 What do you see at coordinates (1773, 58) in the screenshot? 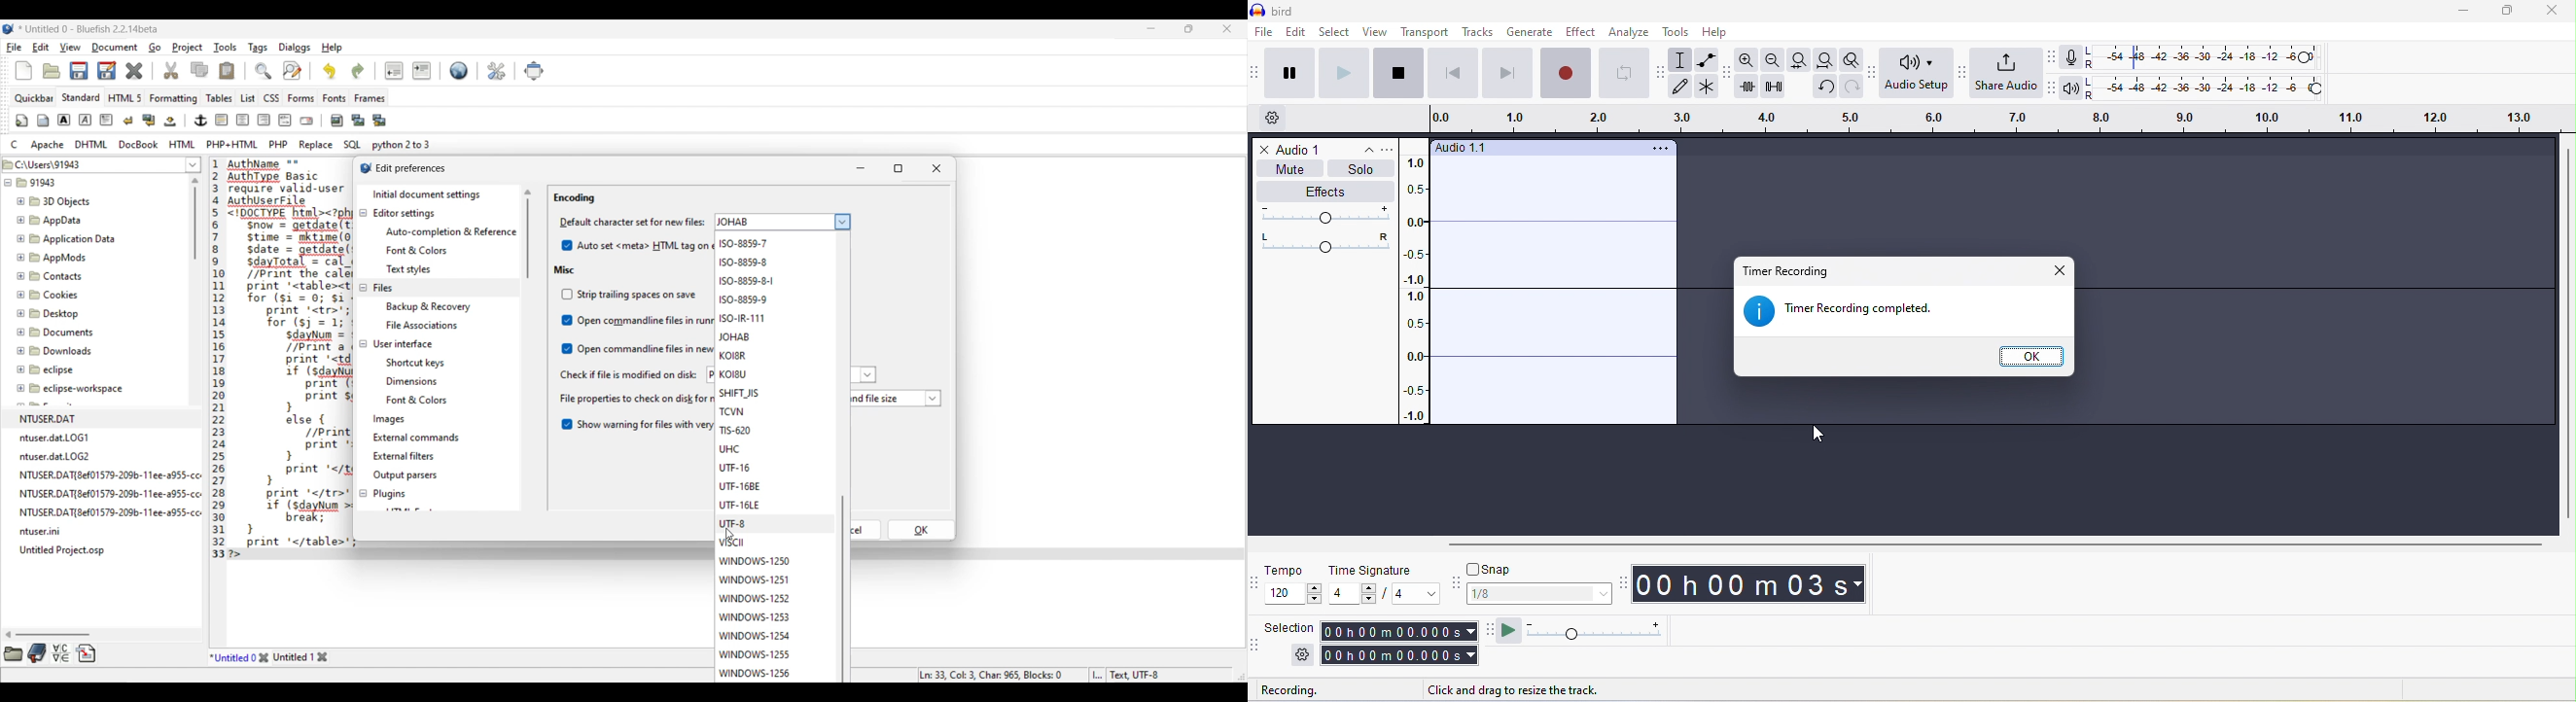
I see `zoom out` at bounding box center [1773, 58].